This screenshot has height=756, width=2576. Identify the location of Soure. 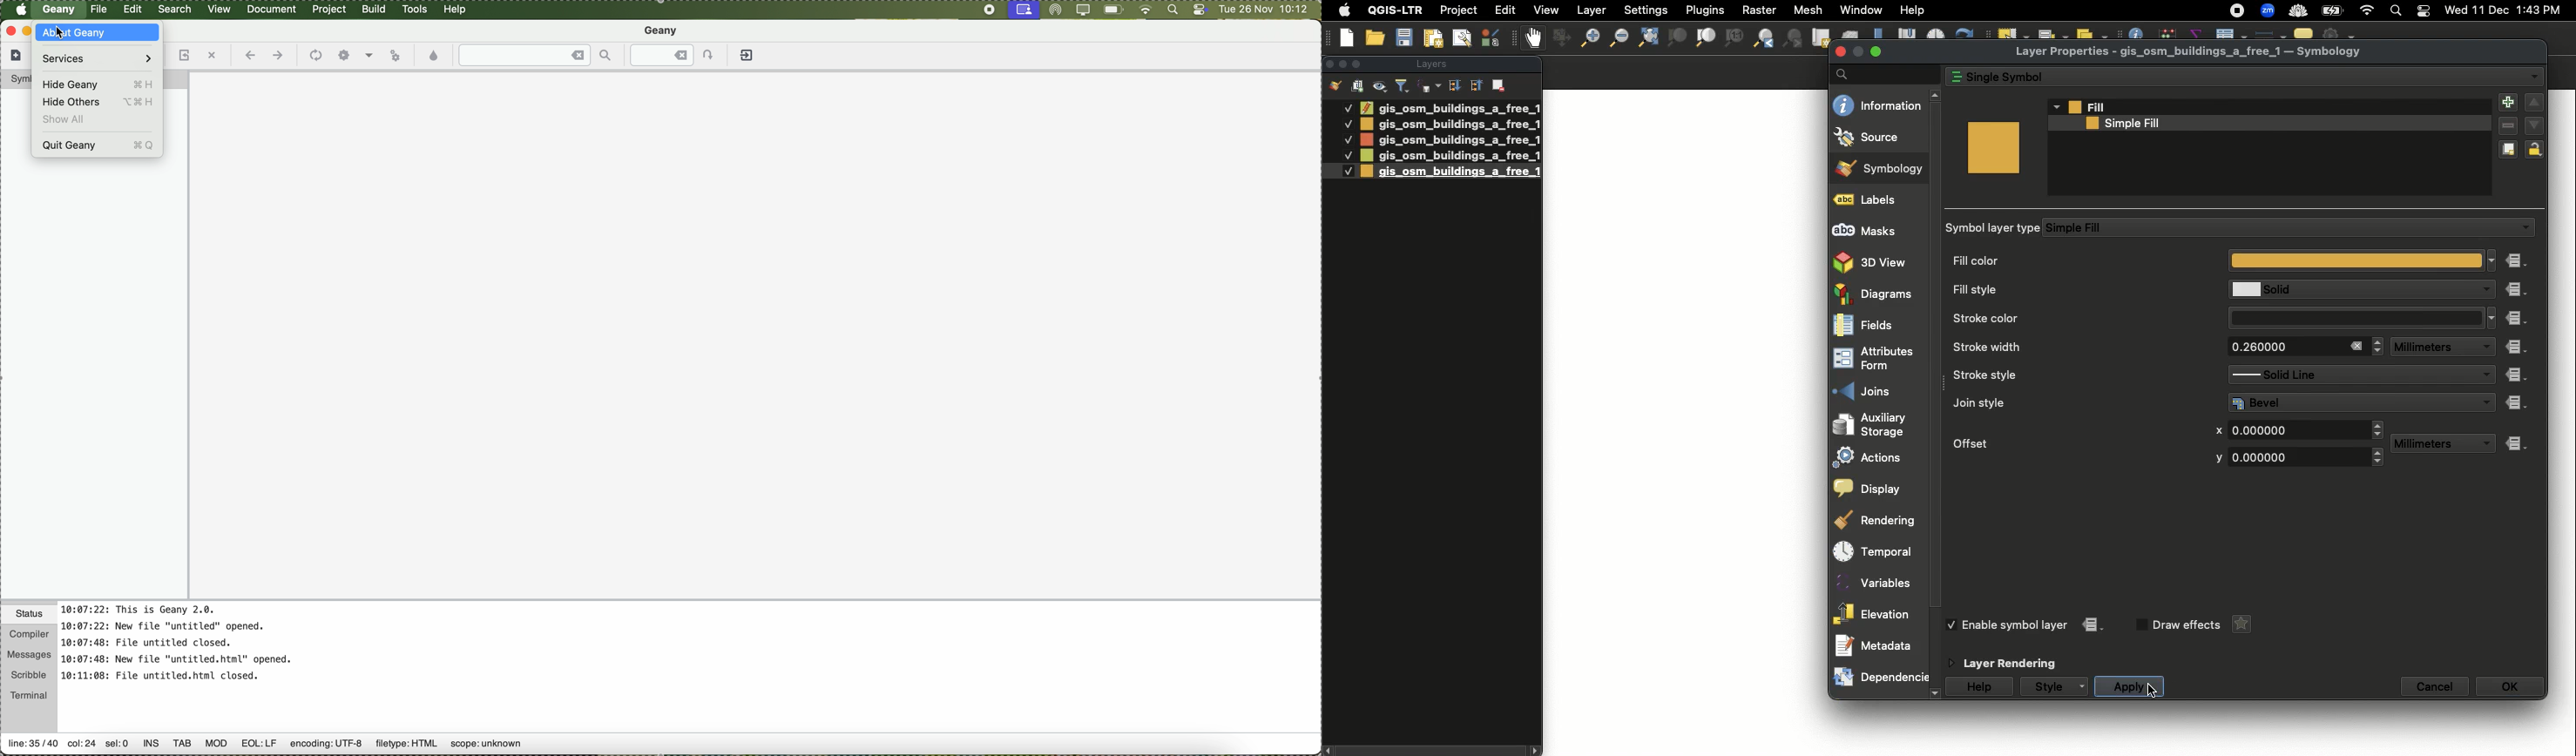
(1879, 137).